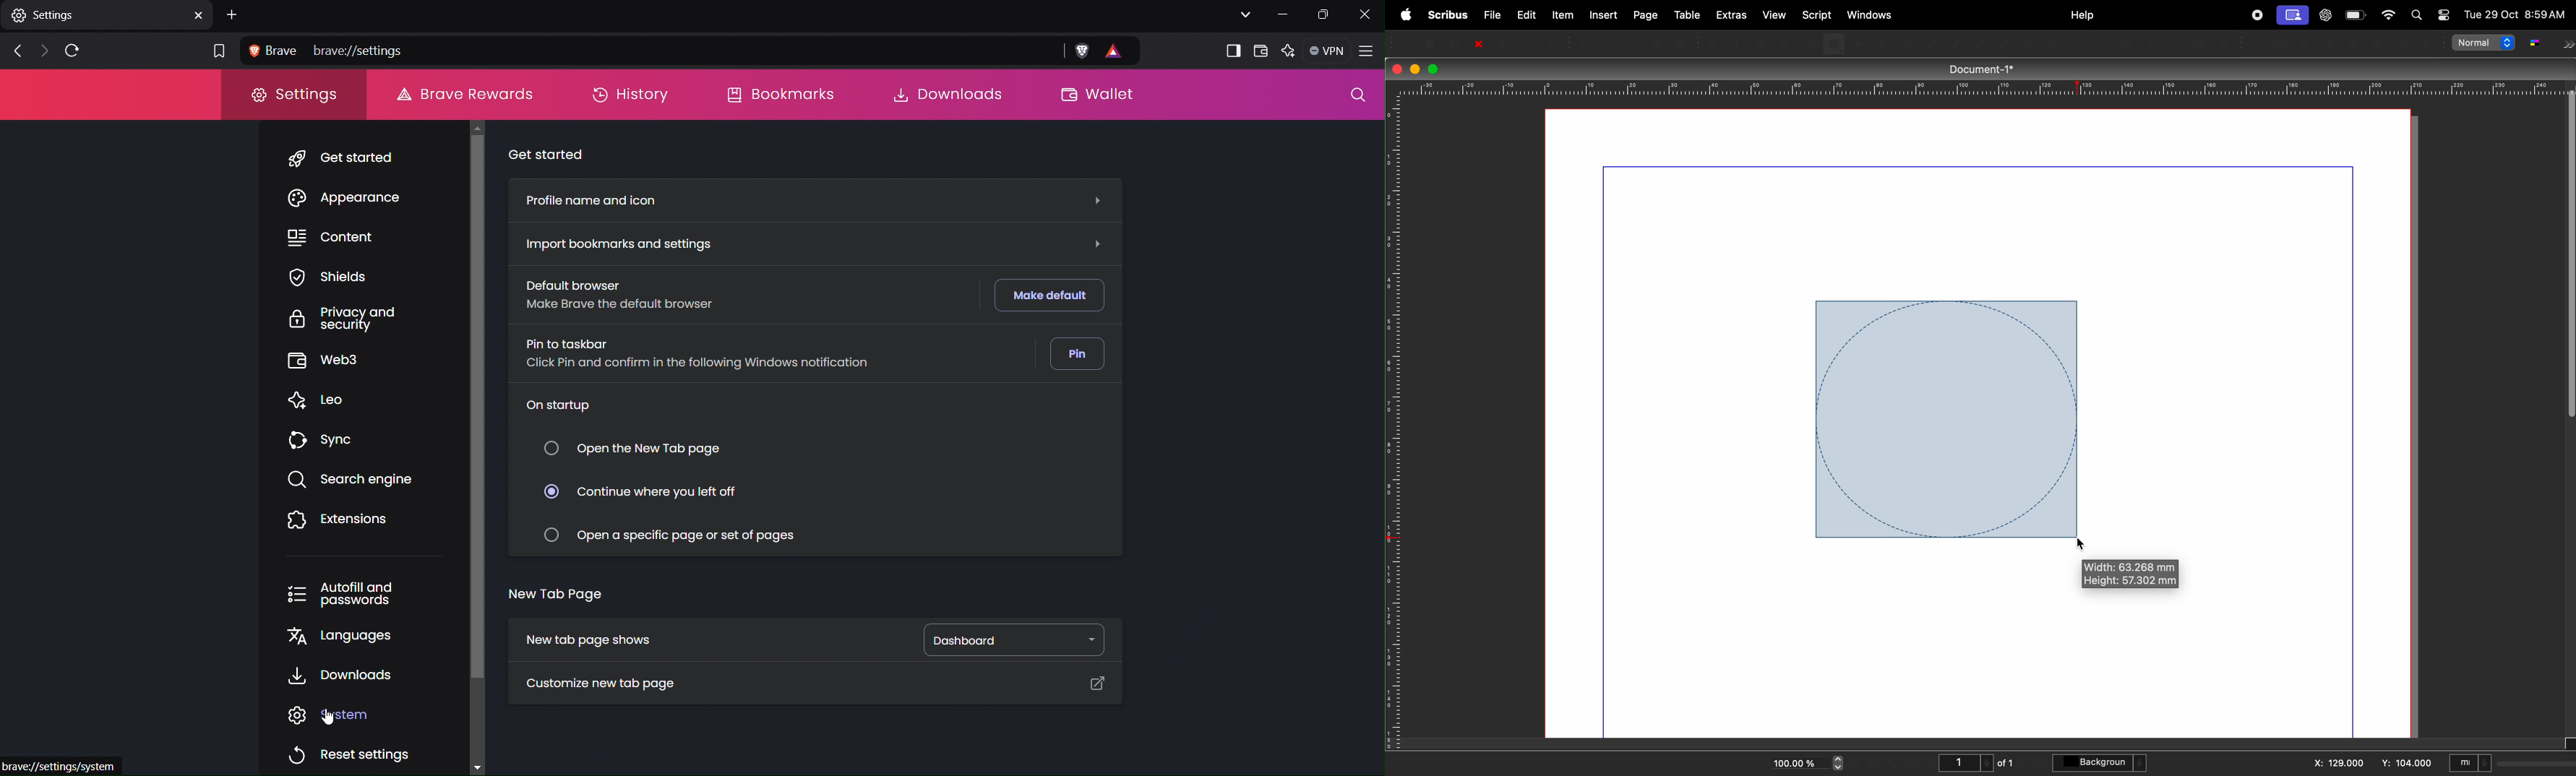 This screenshot has height=784, width=2576. I want to click on insert, so click(1603, 15).